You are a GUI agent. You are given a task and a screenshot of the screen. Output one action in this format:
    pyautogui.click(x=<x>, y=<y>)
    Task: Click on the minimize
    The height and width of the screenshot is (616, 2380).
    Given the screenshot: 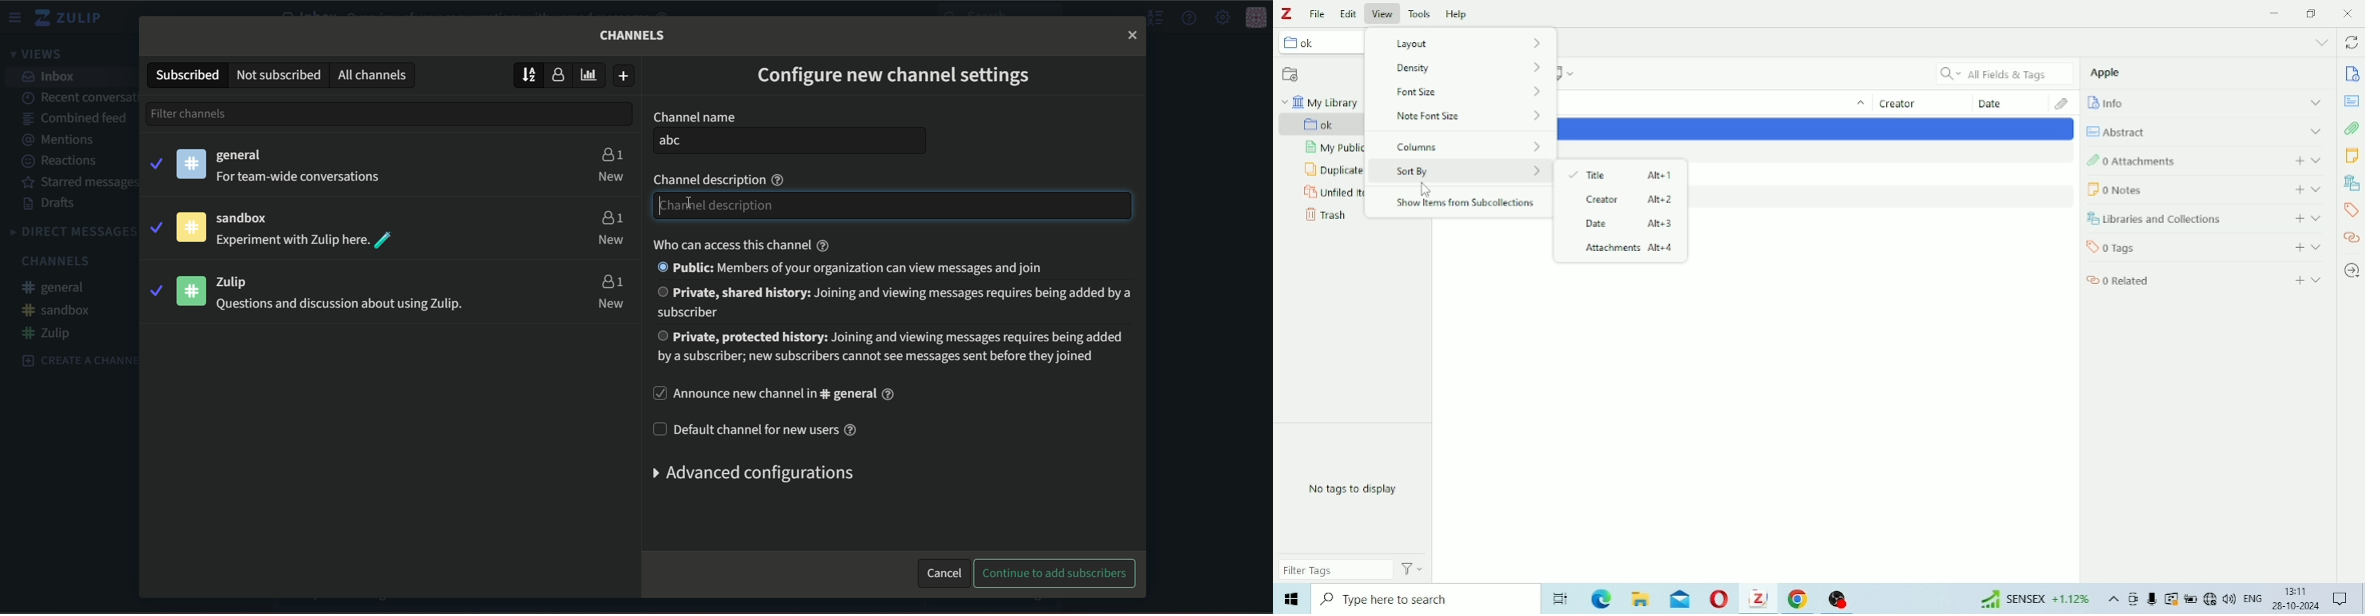 What is the action you would take?
    pyautogui.click(x=2275, y=12)
    